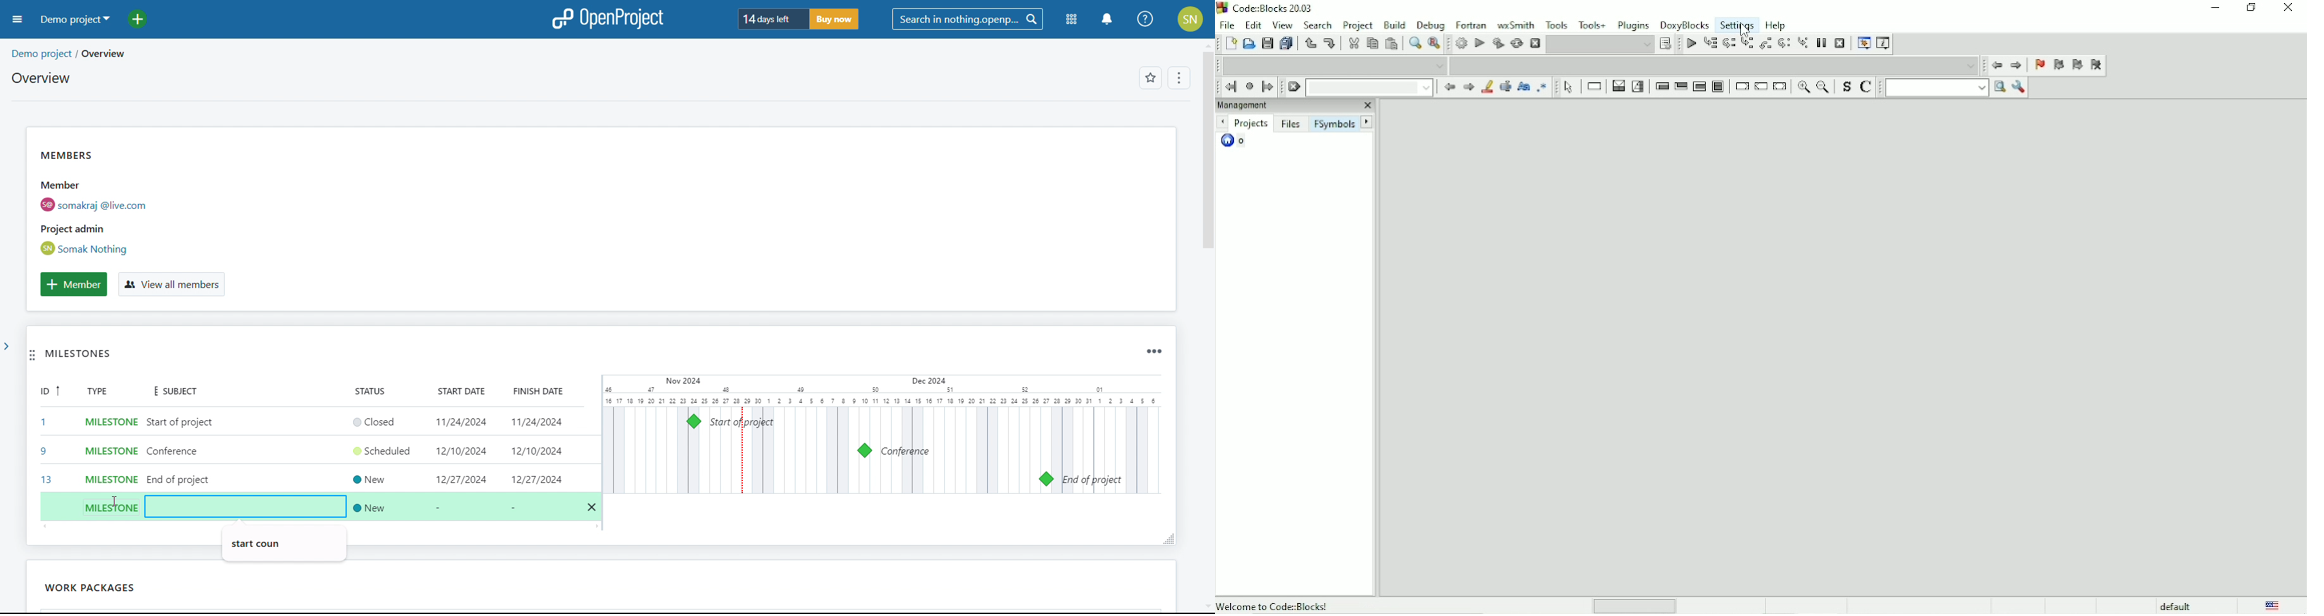  I want to click on Toggle comments, so click(1867, 87).